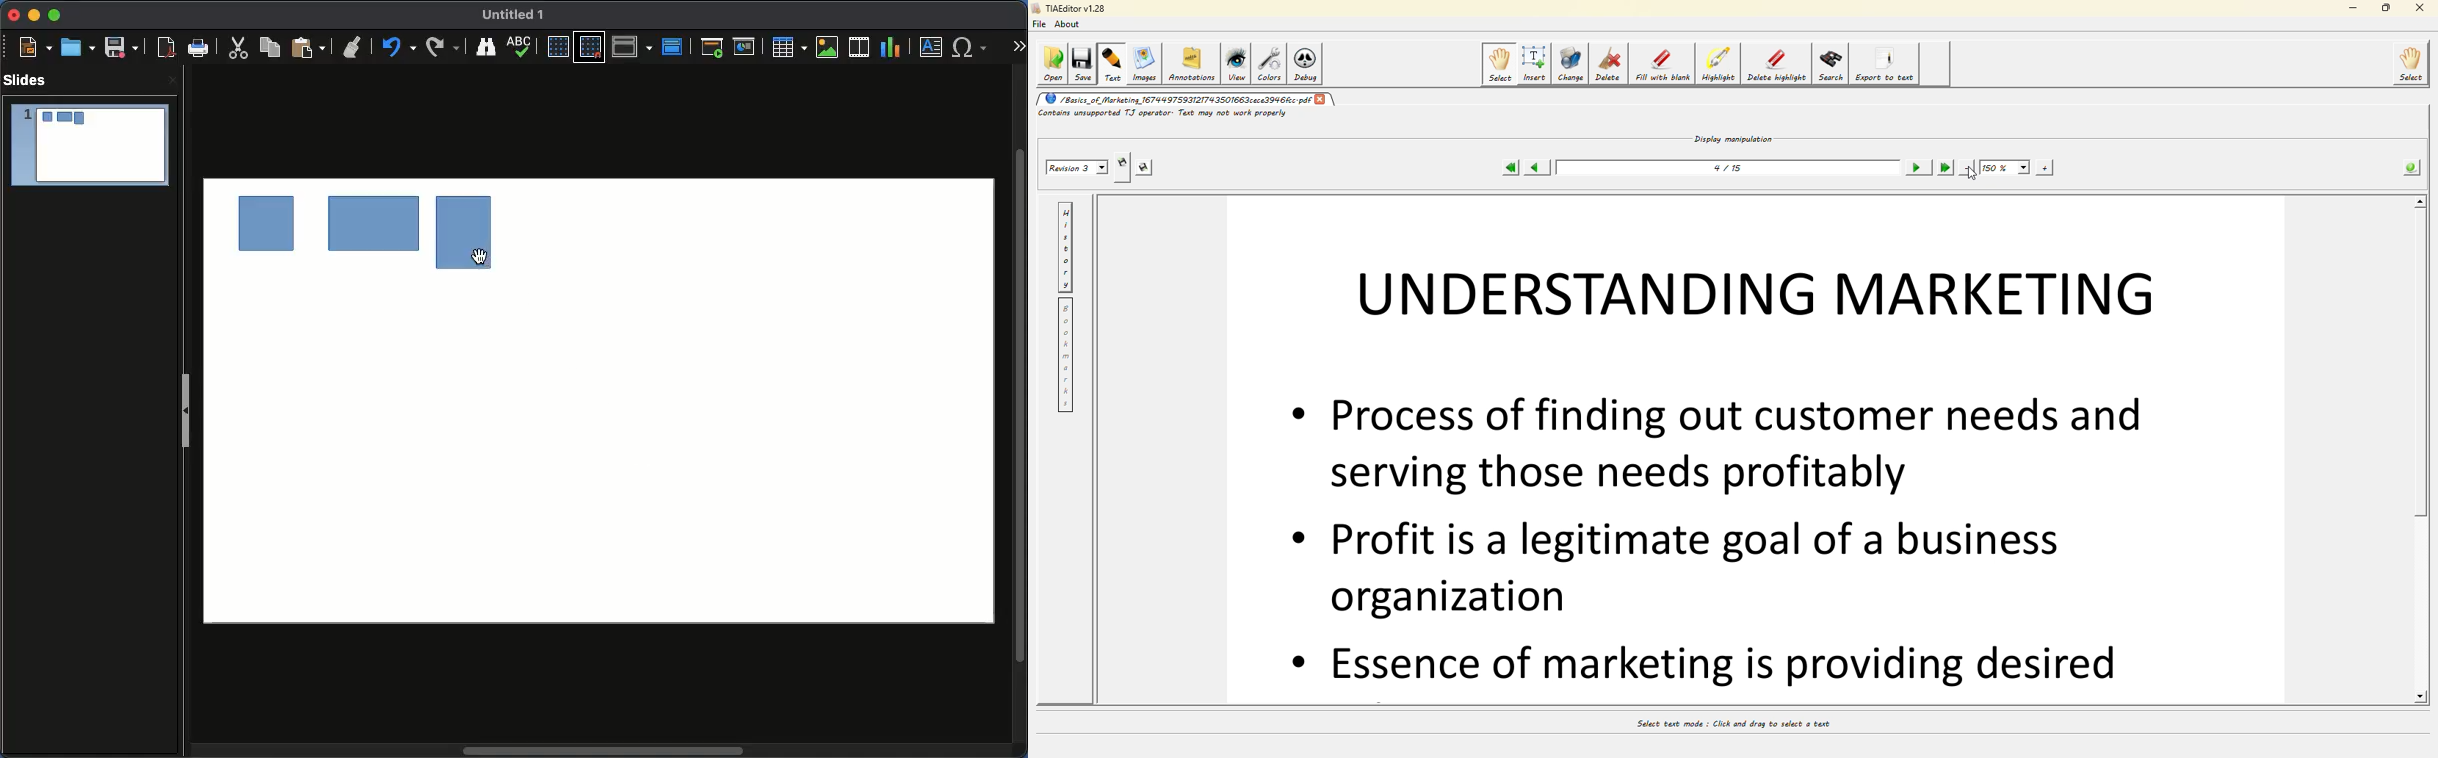 This screenshot has width=2464, height=784. What do you see at coordinates (524, 48) in the screenshot?
I see `Display` at bounding box center [524, 48].